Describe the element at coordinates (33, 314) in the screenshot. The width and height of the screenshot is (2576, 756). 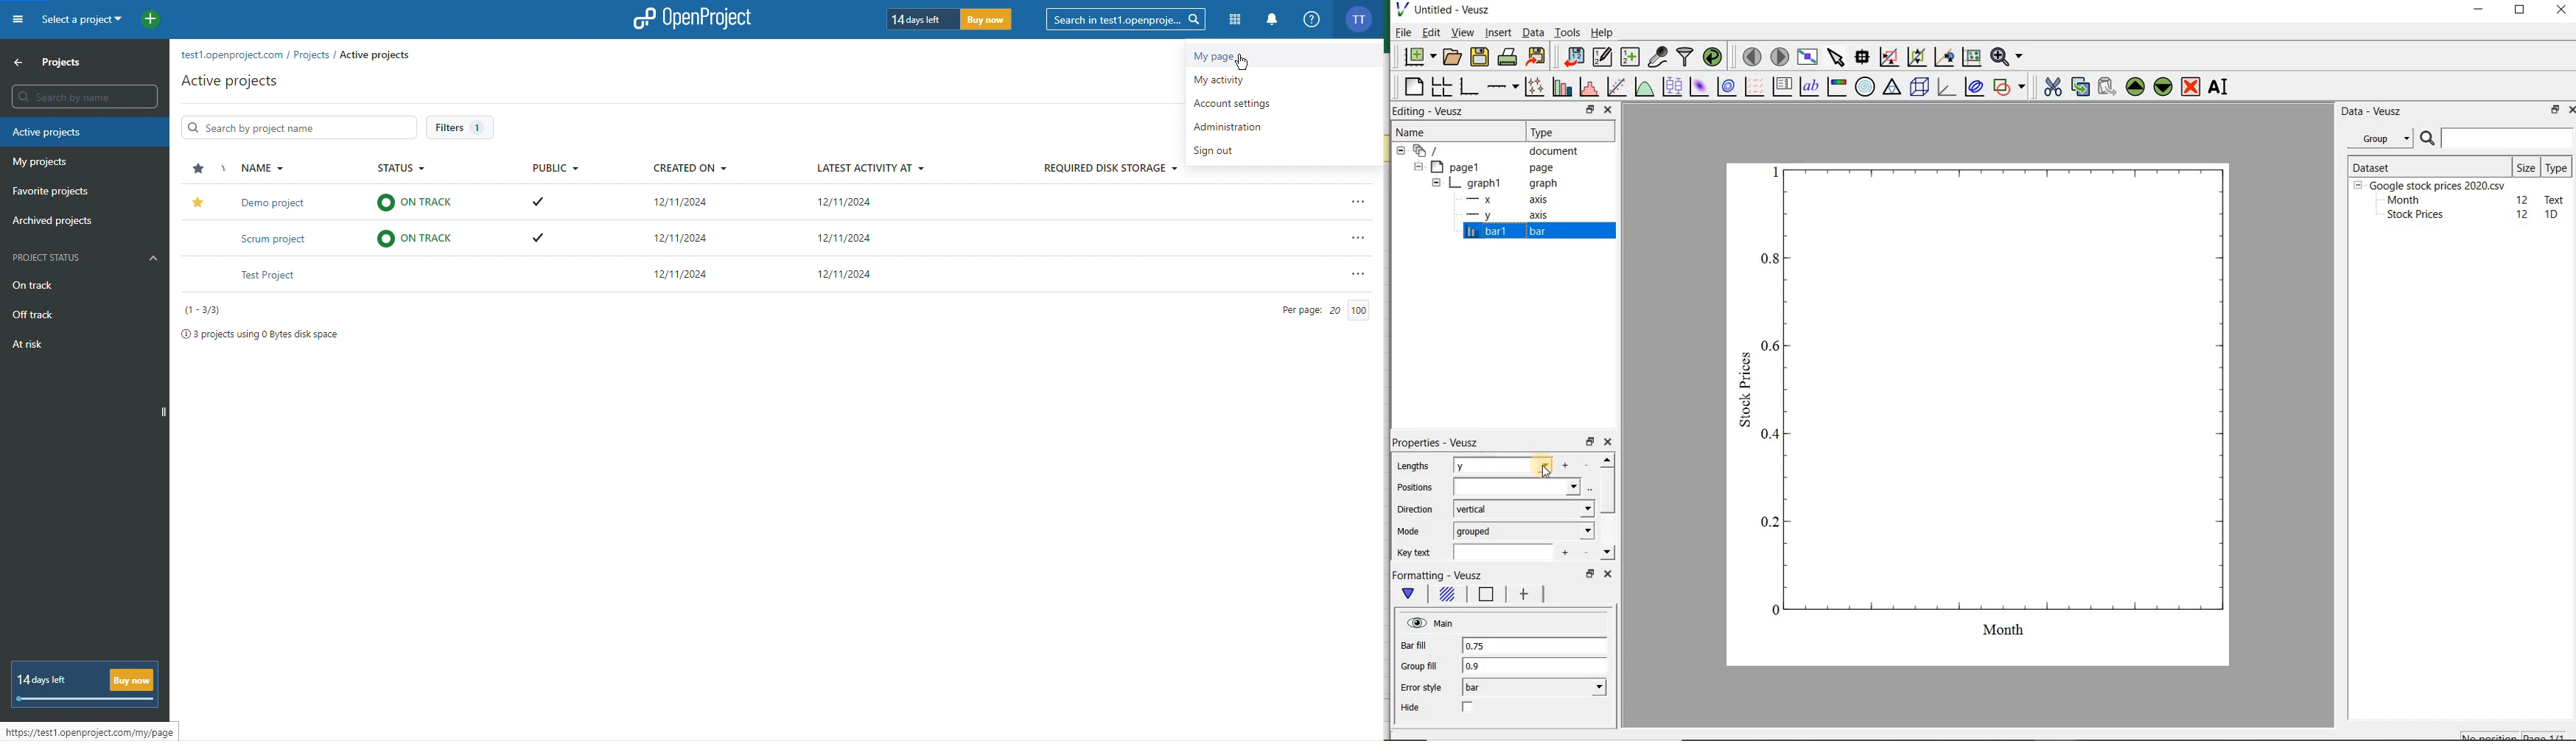
I see `Off track` at that location.